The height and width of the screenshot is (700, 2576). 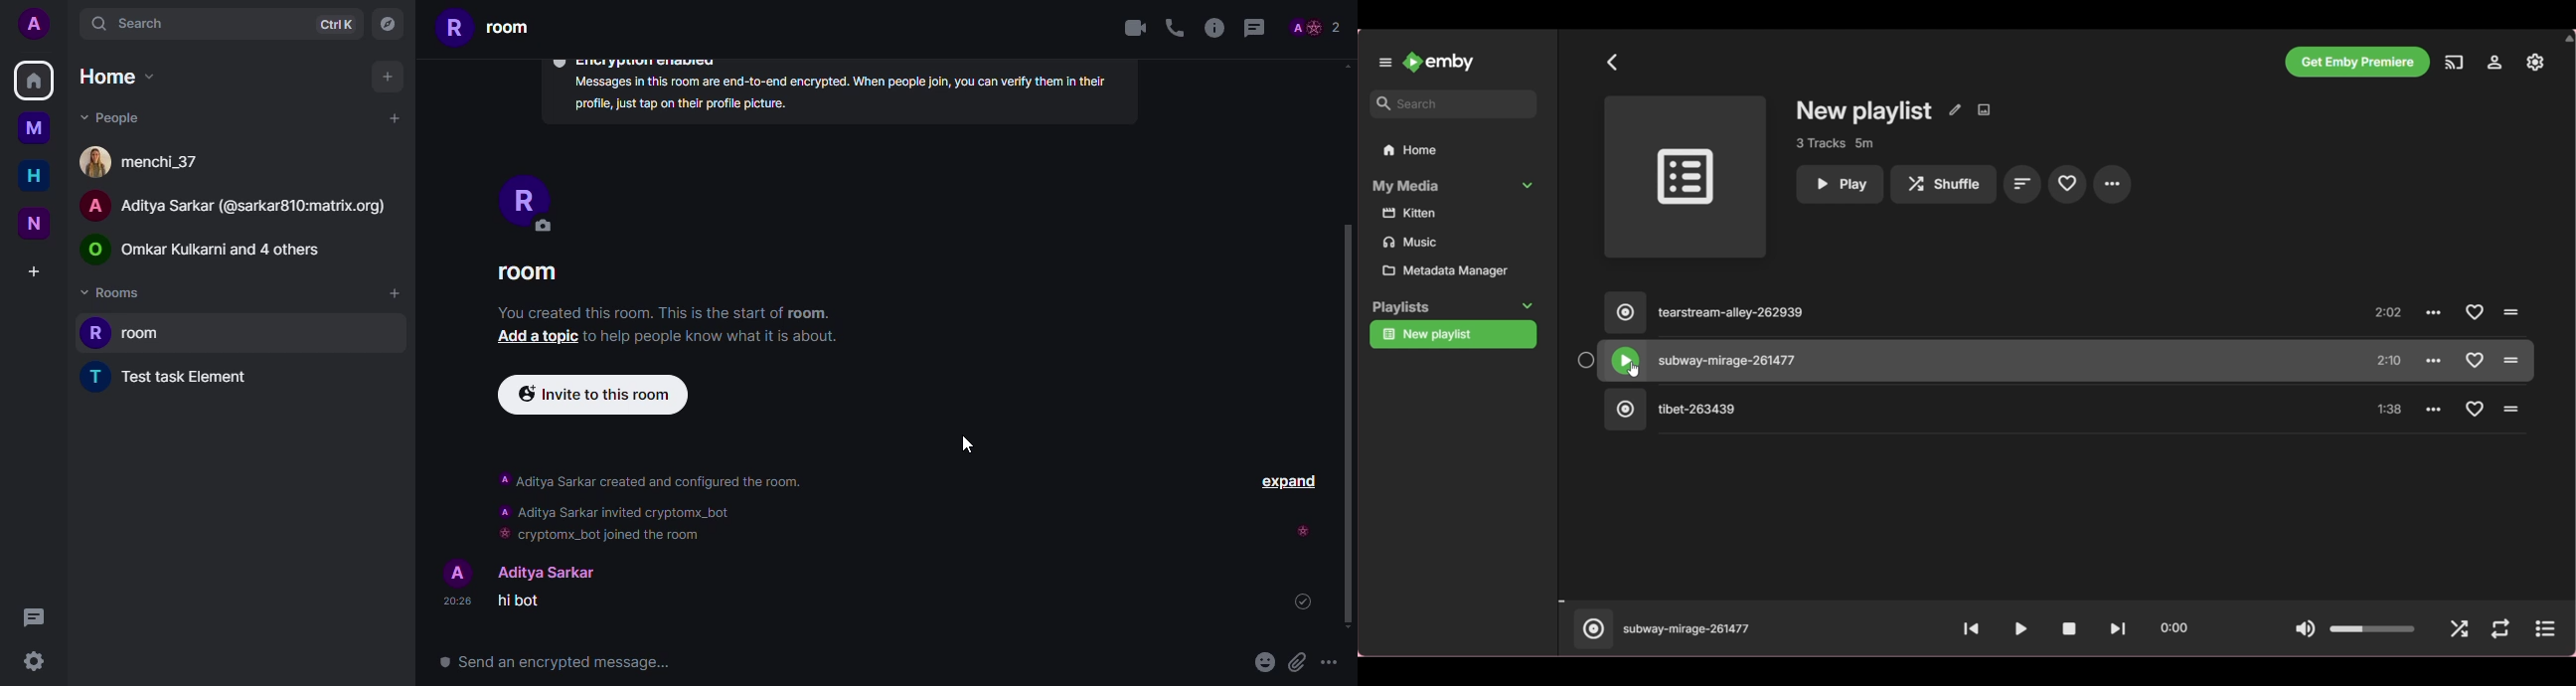 I want to click on profile, so click(x=454, y=573).